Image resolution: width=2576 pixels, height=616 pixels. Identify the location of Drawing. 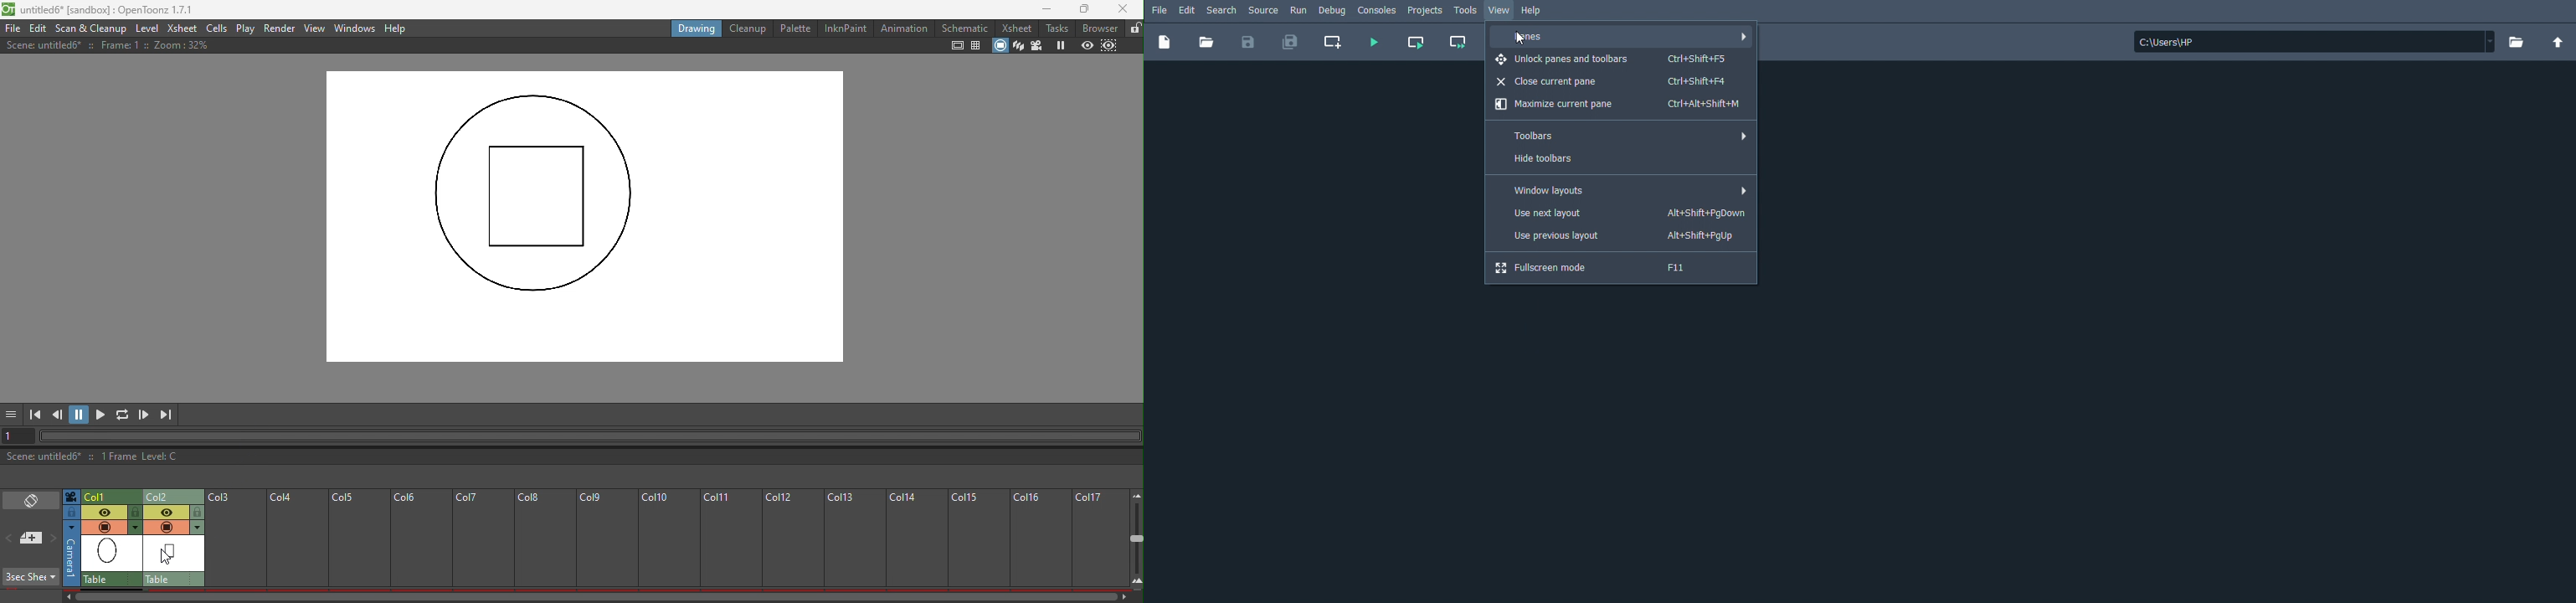
(697, 29).